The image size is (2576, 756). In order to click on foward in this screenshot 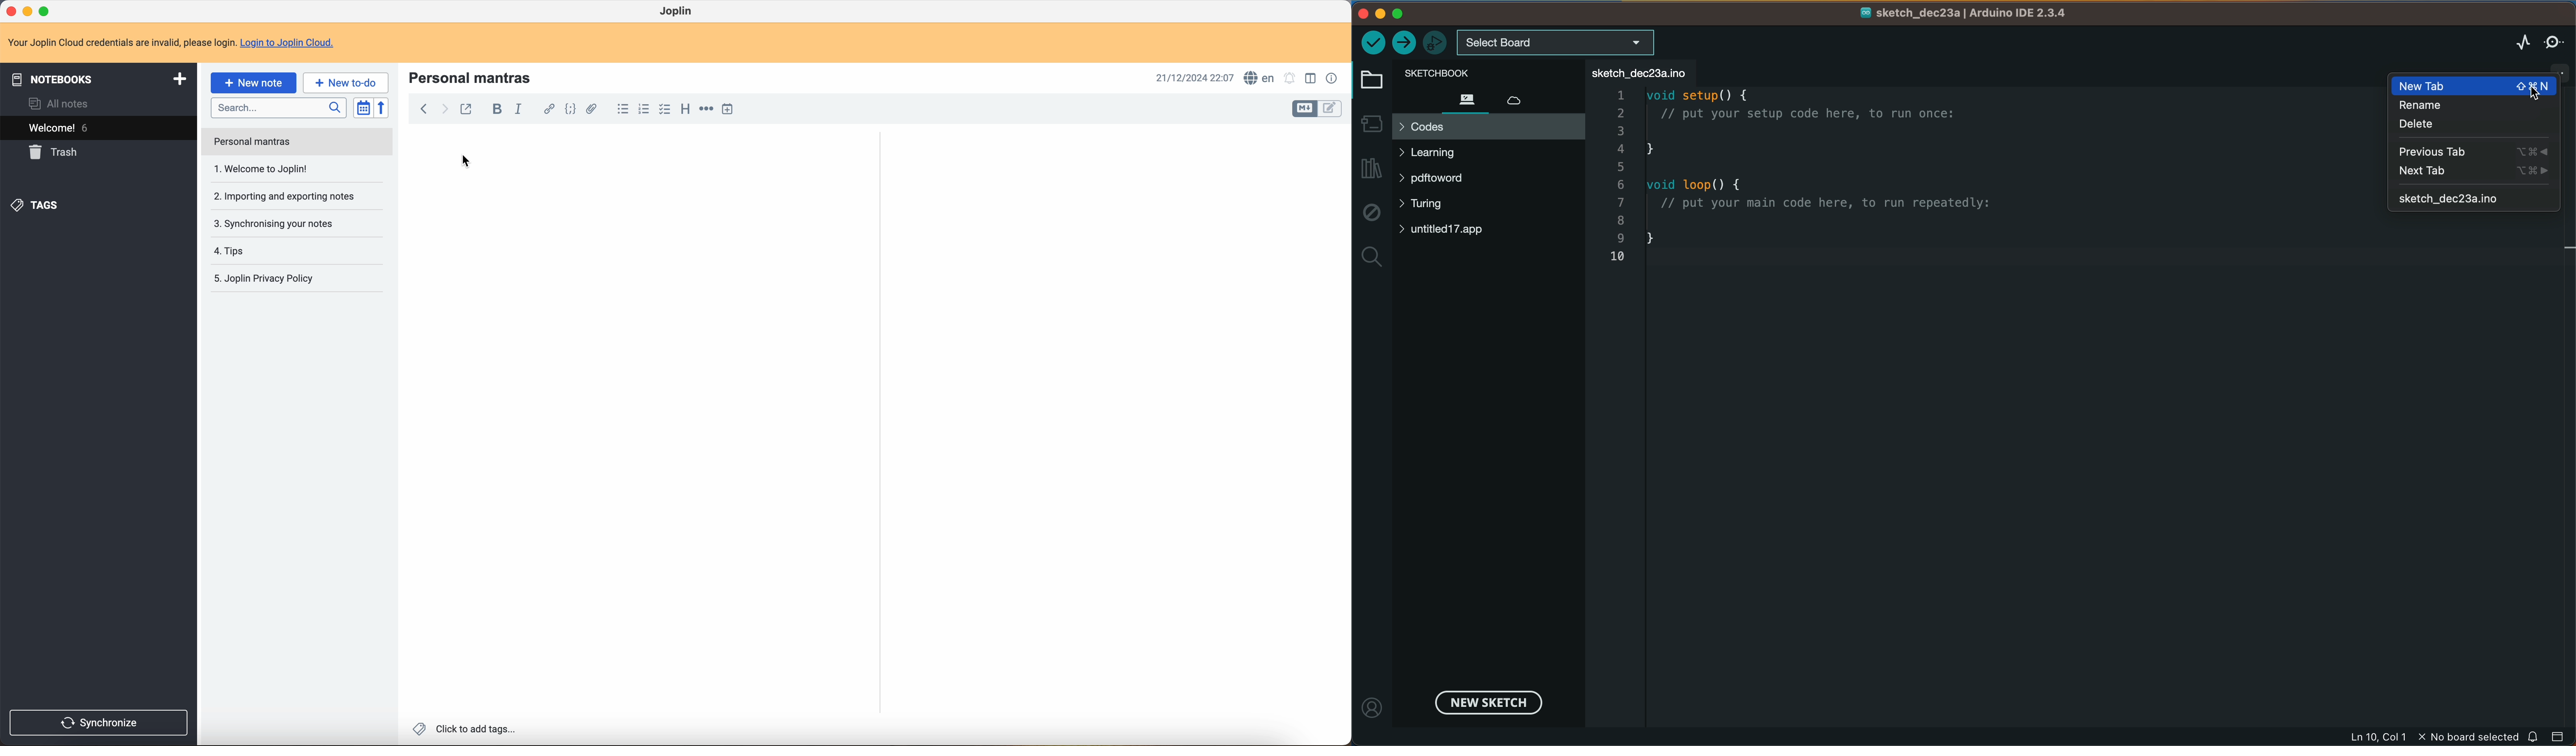, I will do `click(445, 110)`.